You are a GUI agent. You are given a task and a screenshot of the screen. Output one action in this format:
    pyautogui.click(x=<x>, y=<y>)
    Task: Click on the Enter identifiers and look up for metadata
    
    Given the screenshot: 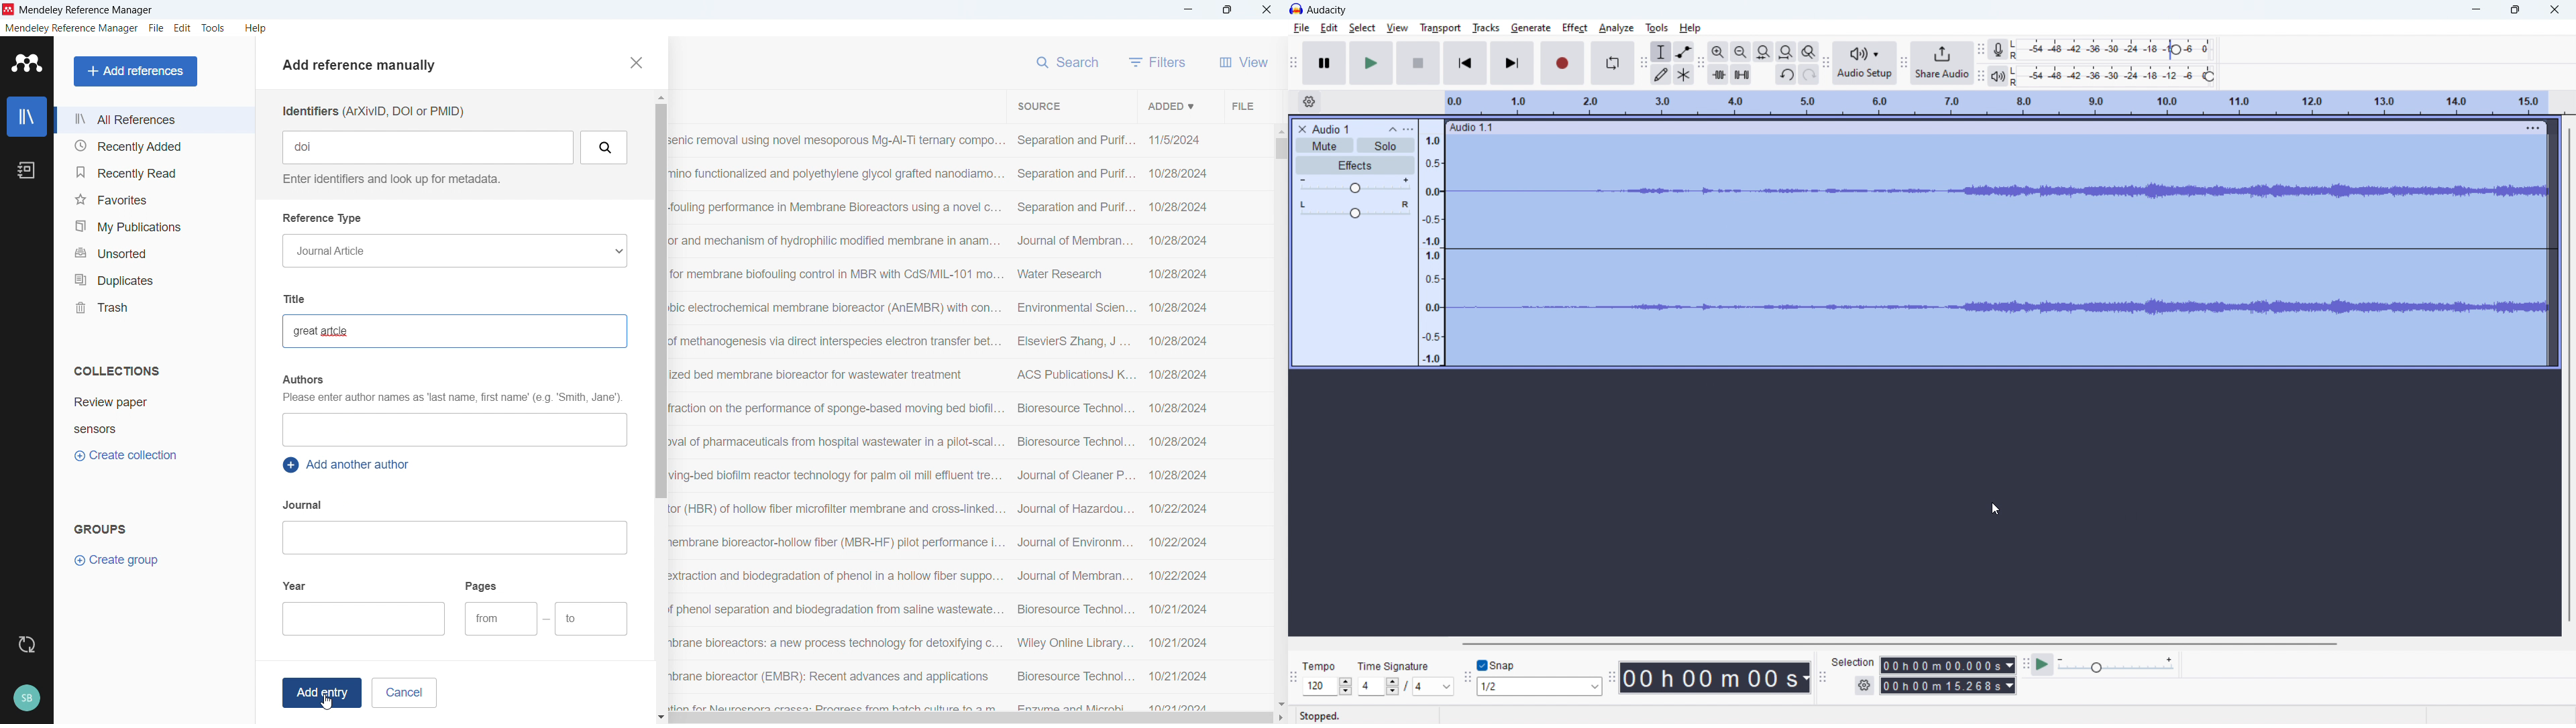 What is the action you would take?
    pyautogui.click(x=389, y=179)
    